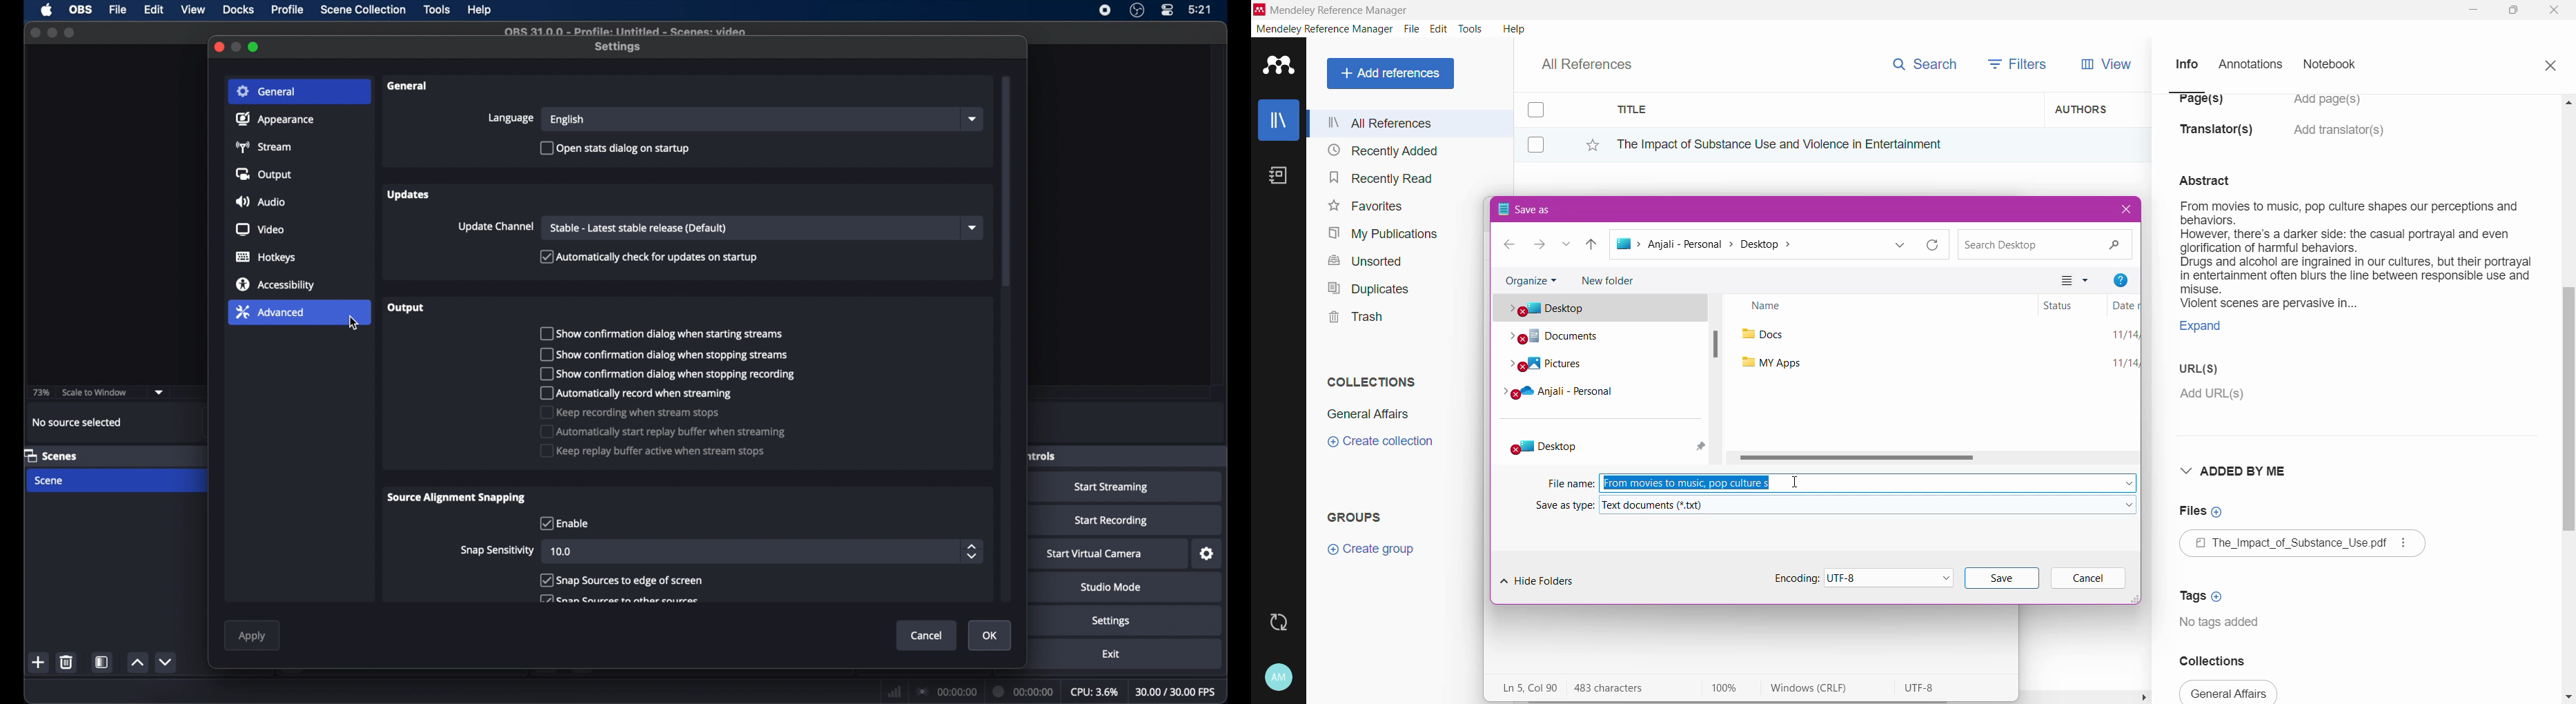  Describe the element at coordinates (1924, 61) in the screenshot. I see `Search` at that location.